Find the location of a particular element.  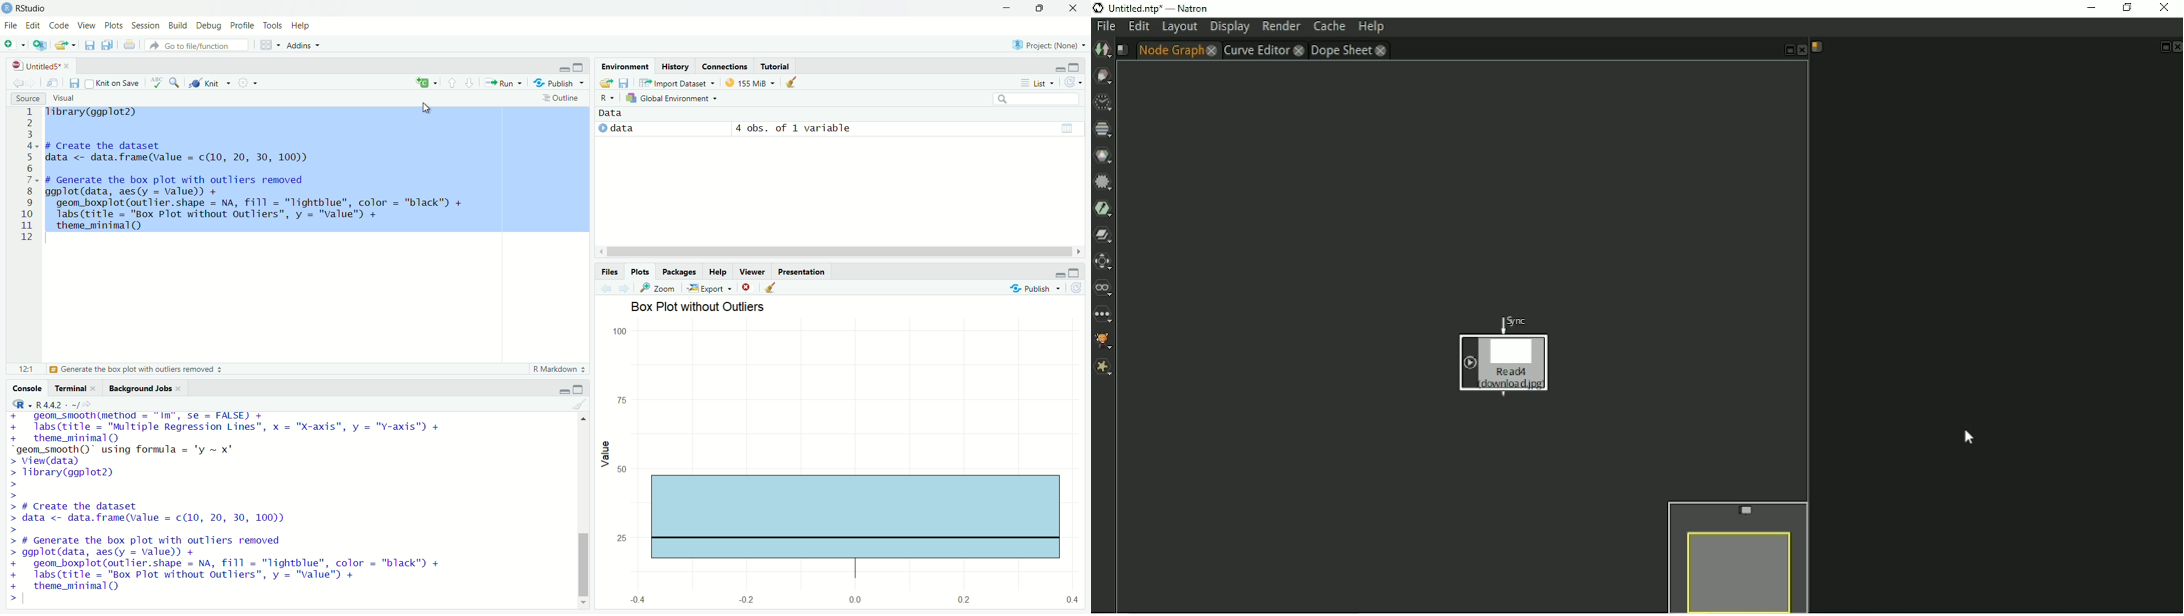

© data 3 obs. of 3 variables is located at coordinates (756, 130).